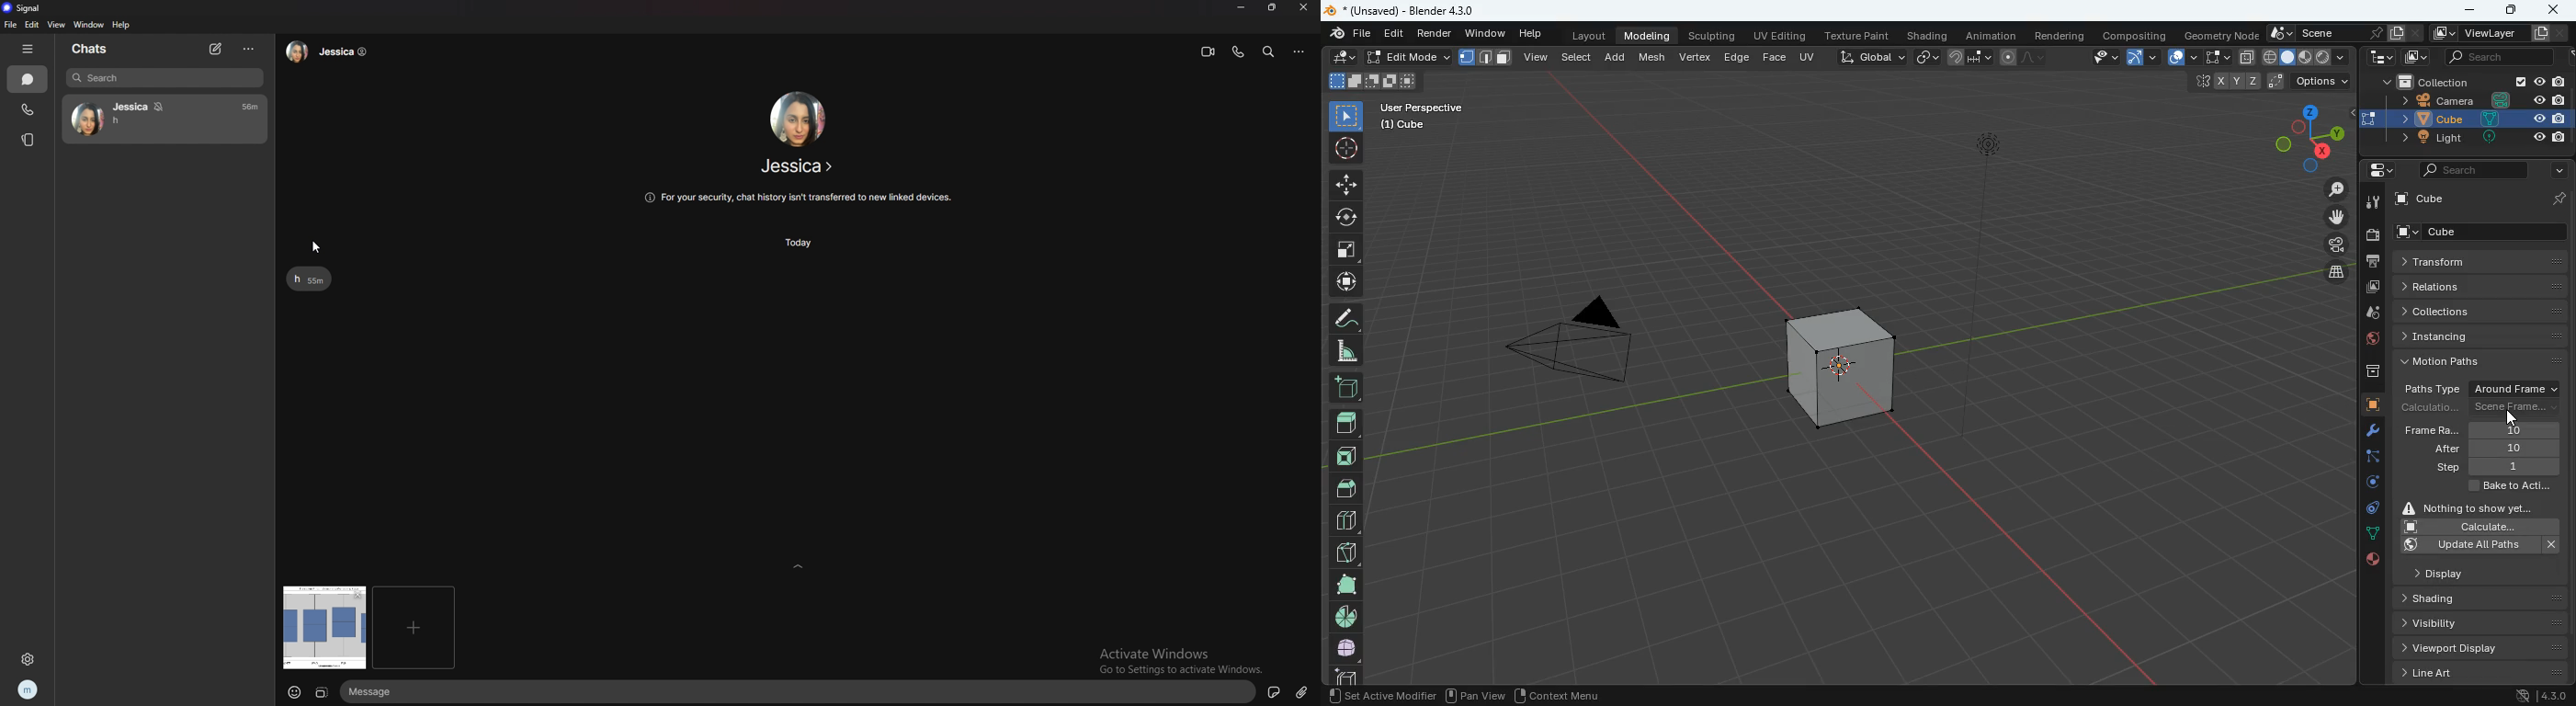 The width and height of the screenshot is (2576, 728). I want to click on bake, so click(2505, 487).